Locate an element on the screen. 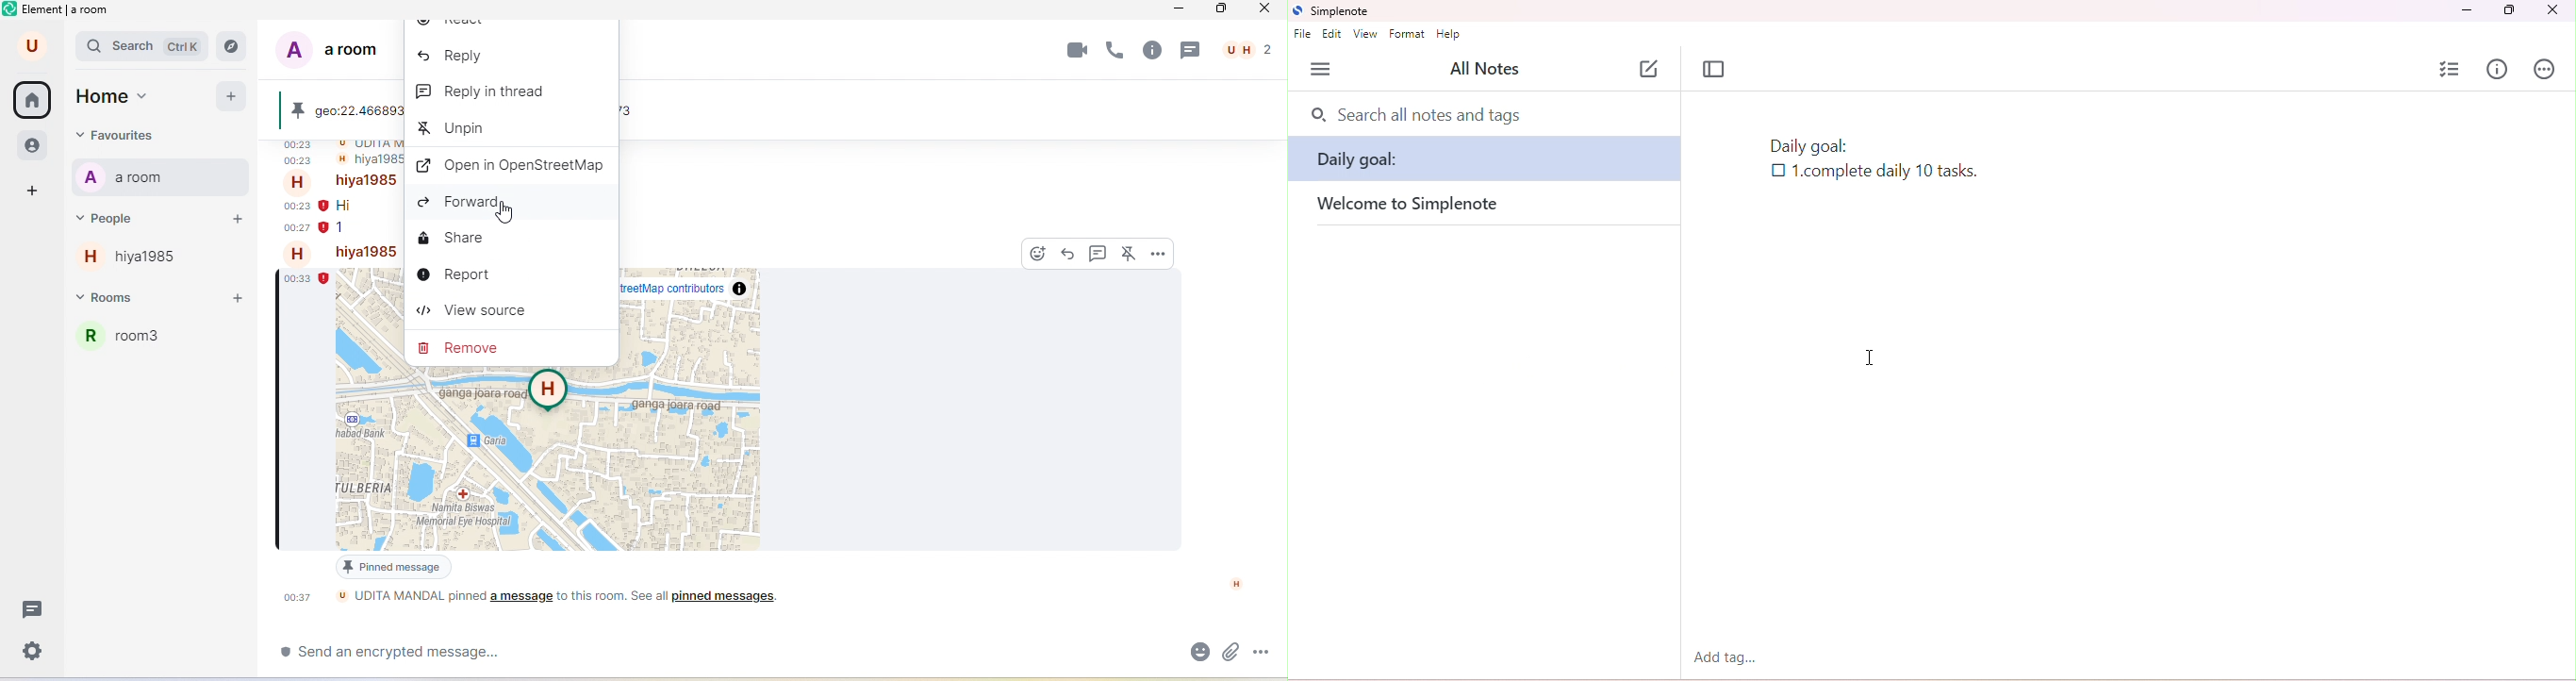  element a room is located at coordinates (66, 12).